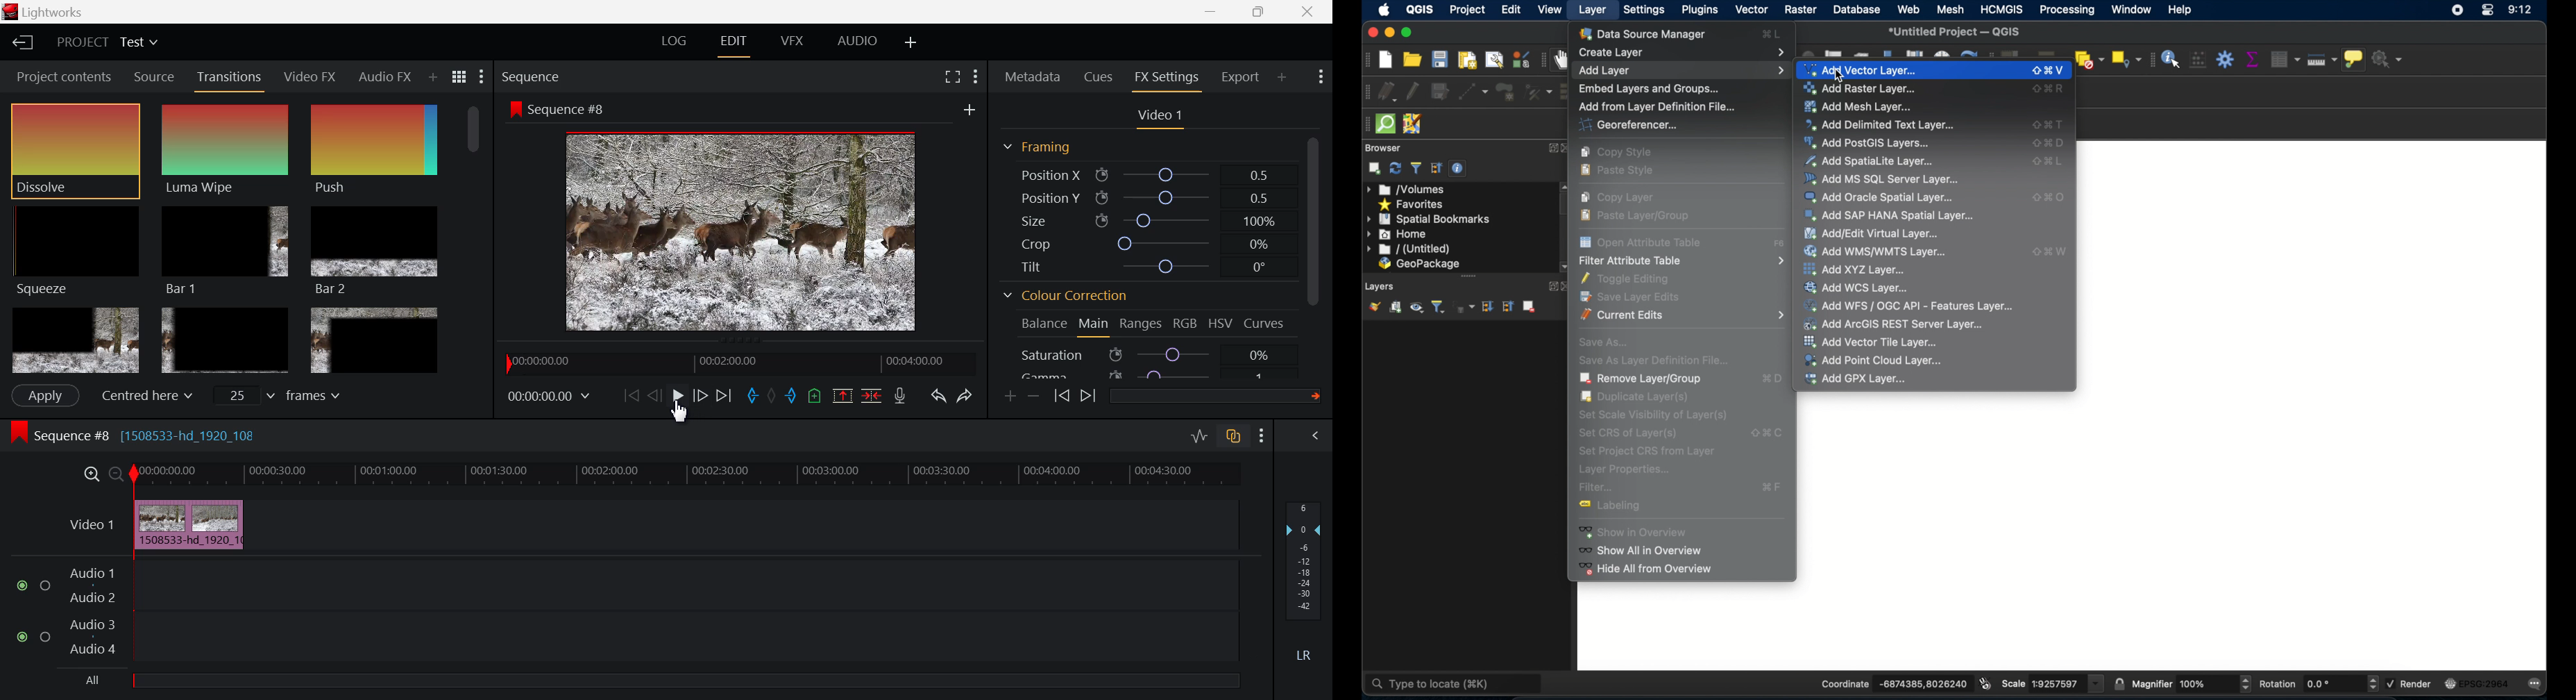 The image size is (2576, 700). What do you see at coordinates (1033, 76) in the screenshot?
I see `Metadata Tab` at bounding box center [1033, 76].